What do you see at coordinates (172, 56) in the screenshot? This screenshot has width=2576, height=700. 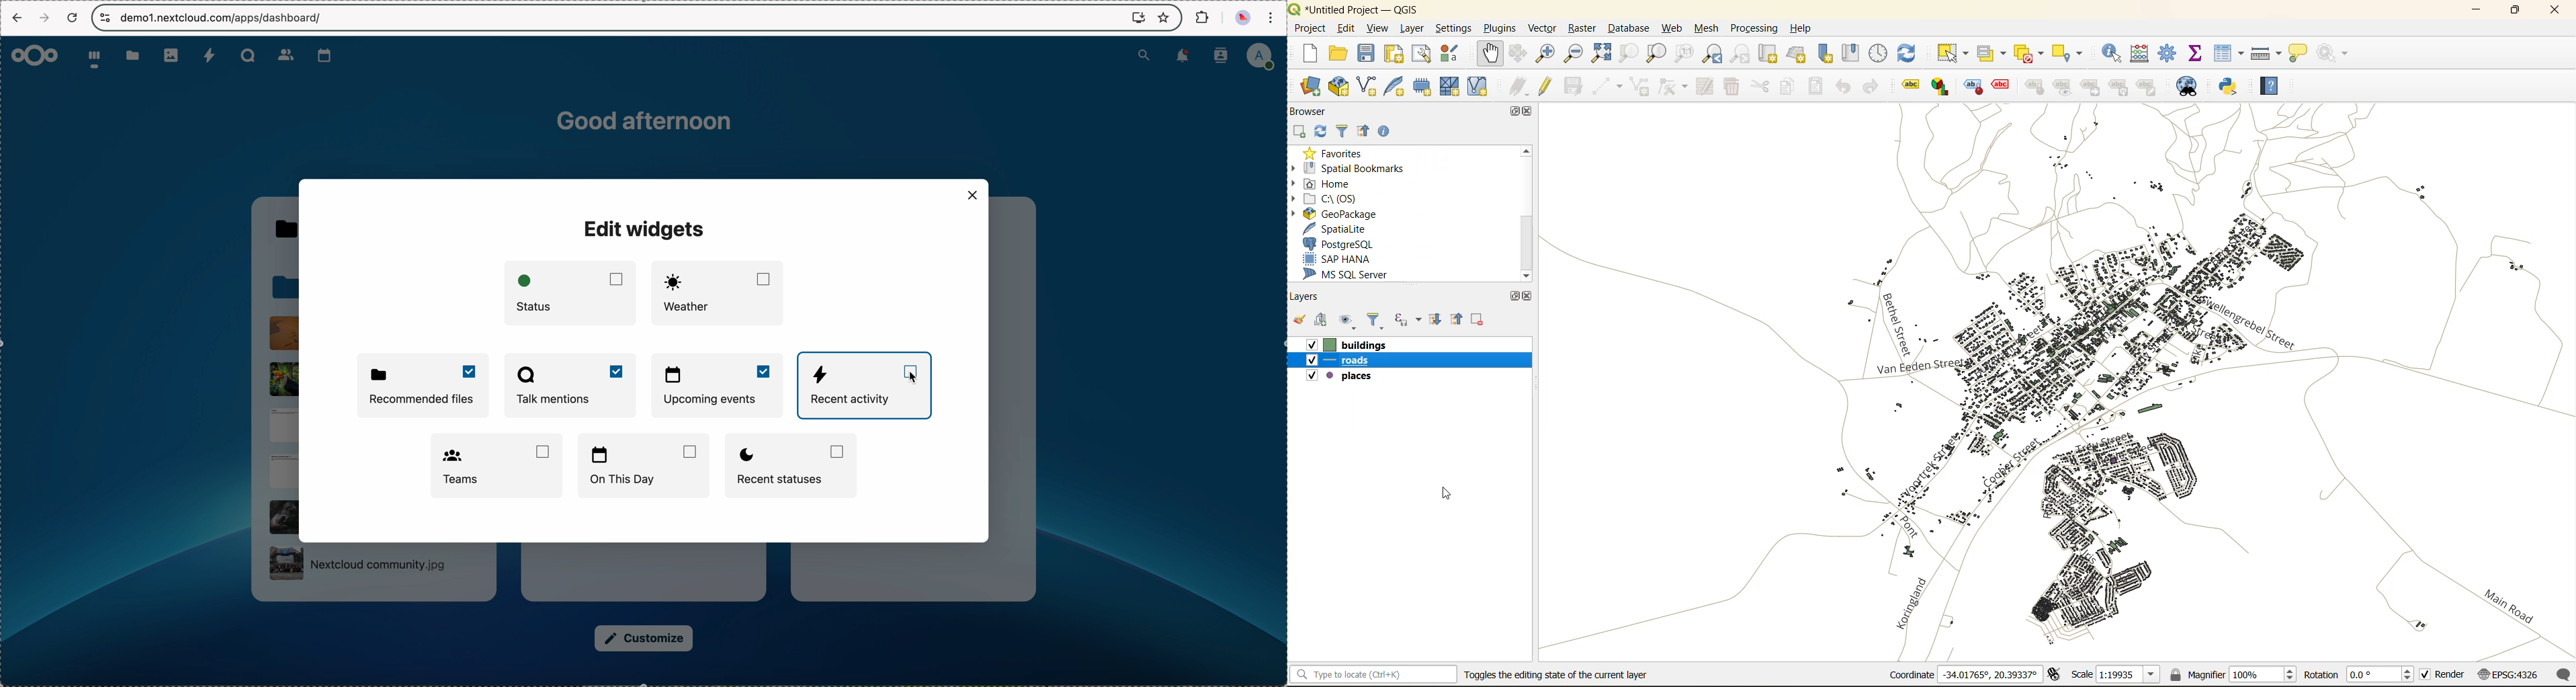 I see `photos` at bounding box center [172, 56].